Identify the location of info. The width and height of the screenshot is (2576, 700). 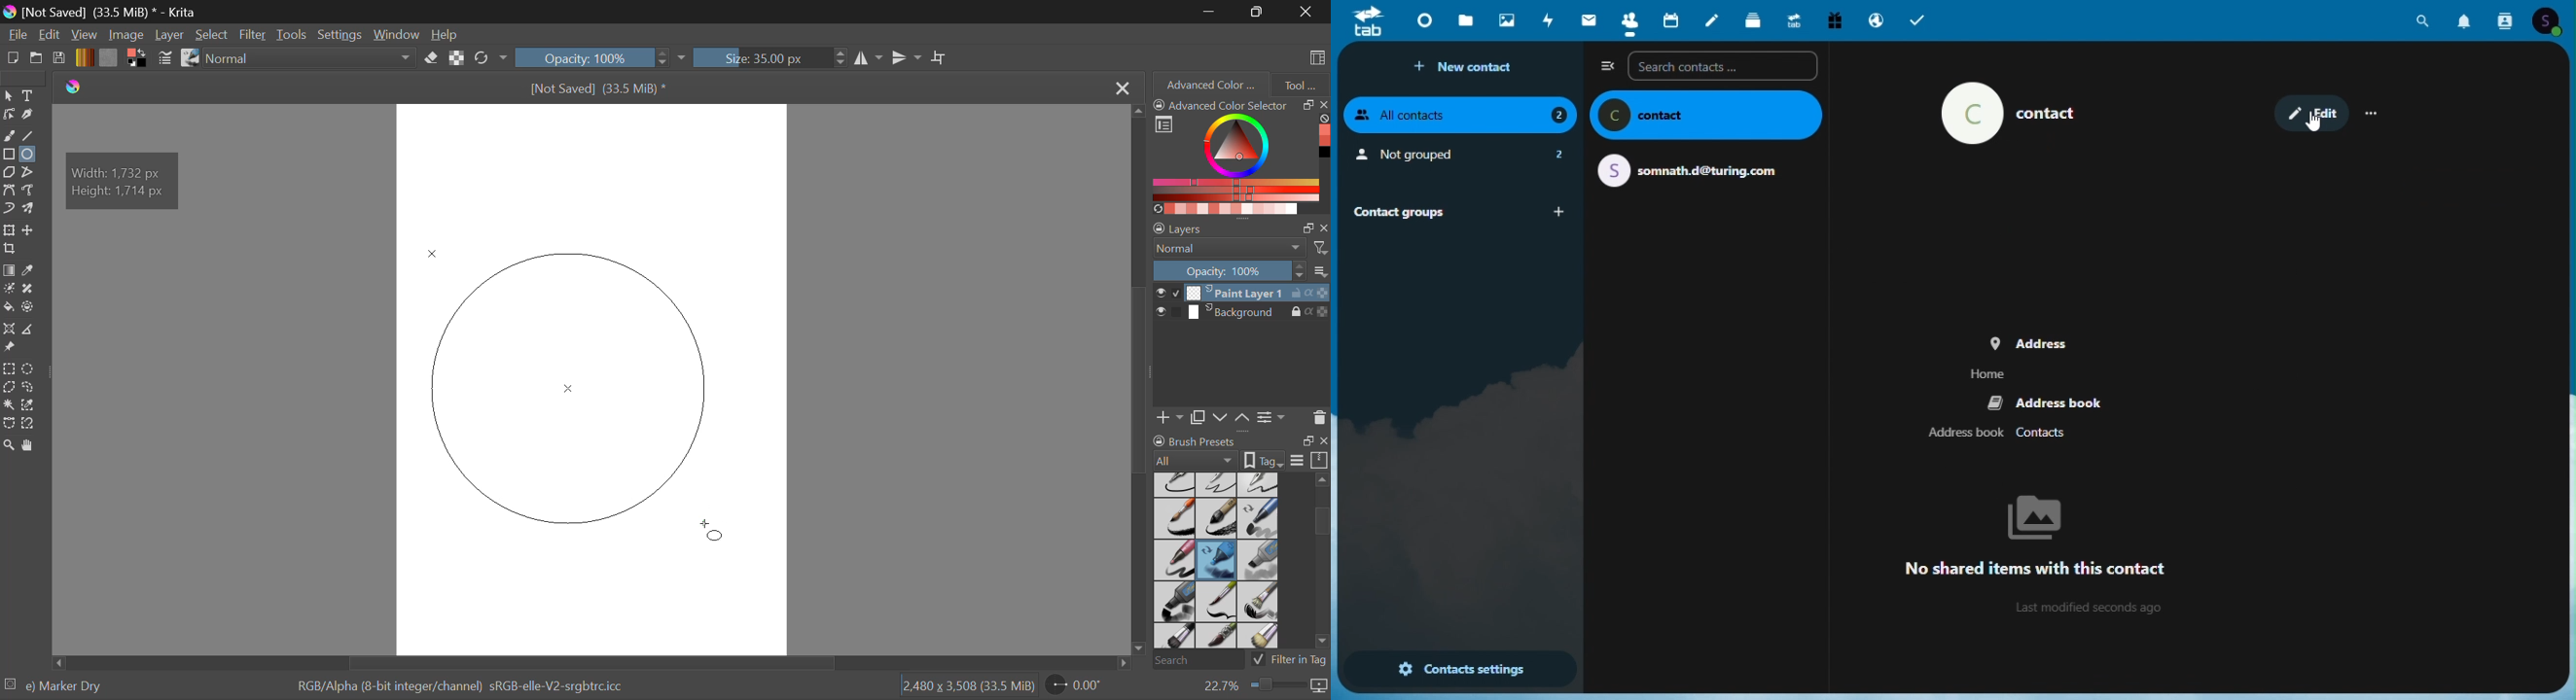
(2101, 613).